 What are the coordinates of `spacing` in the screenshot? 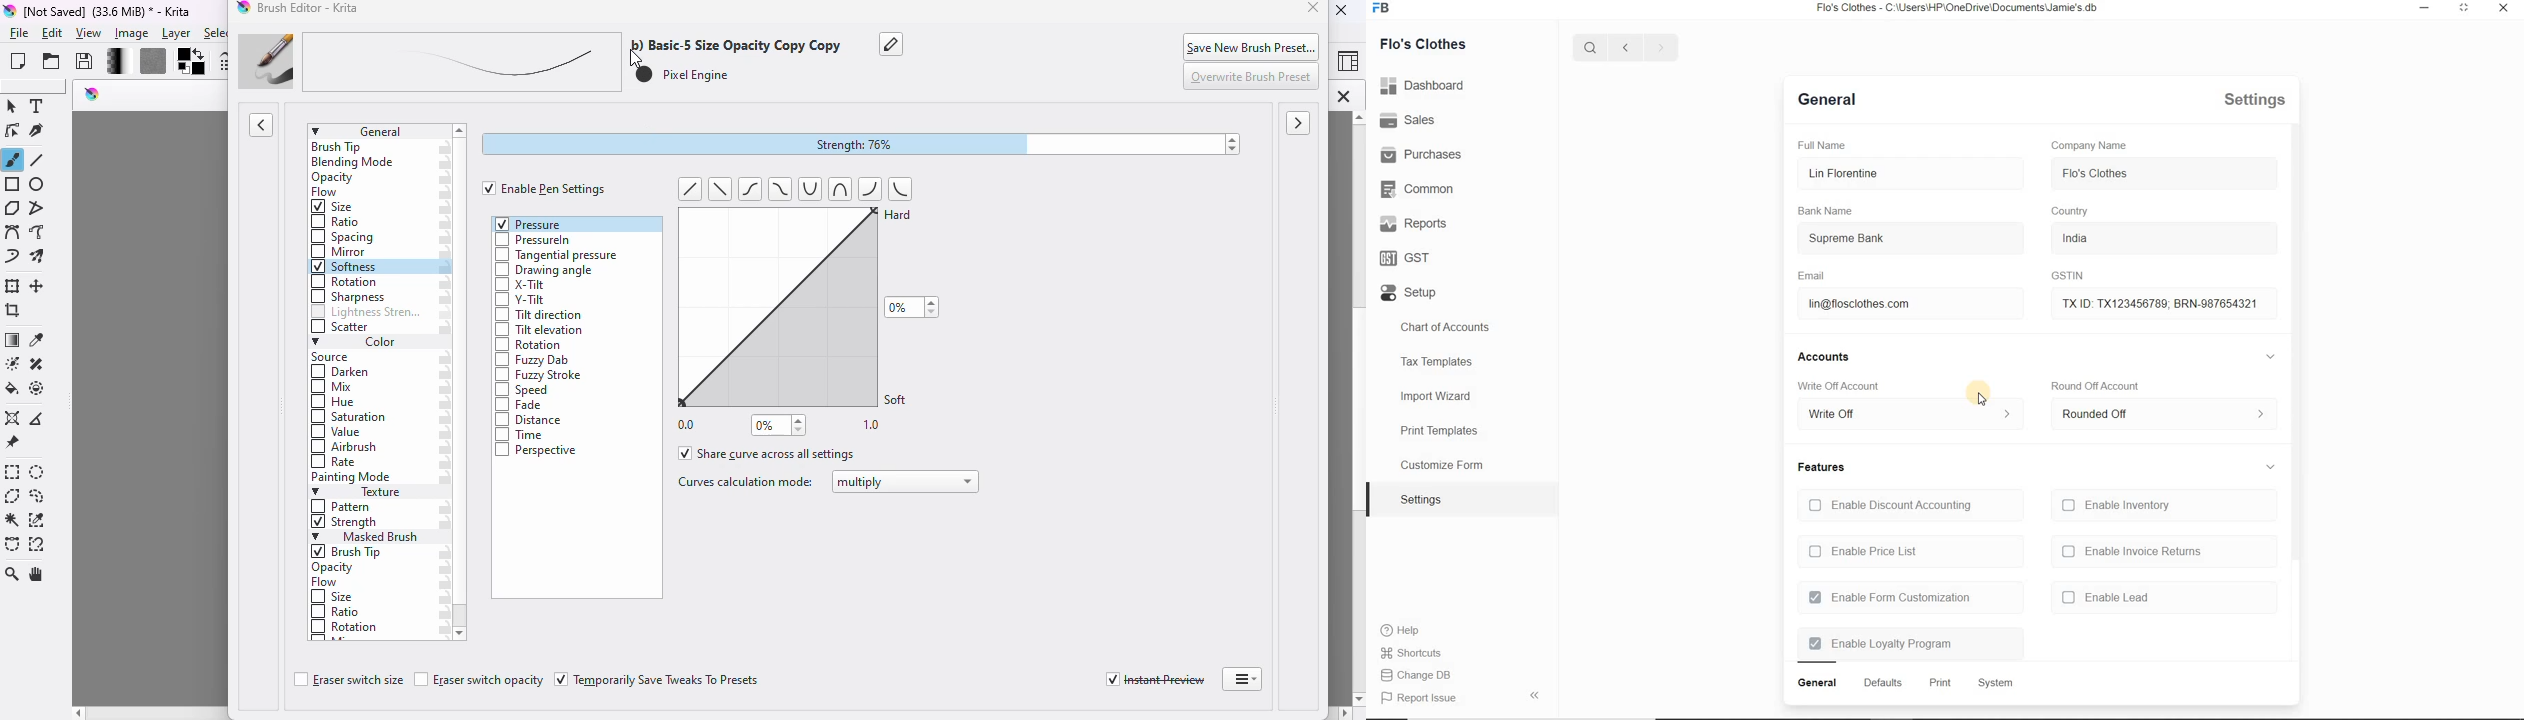 It's located at (344, 237).